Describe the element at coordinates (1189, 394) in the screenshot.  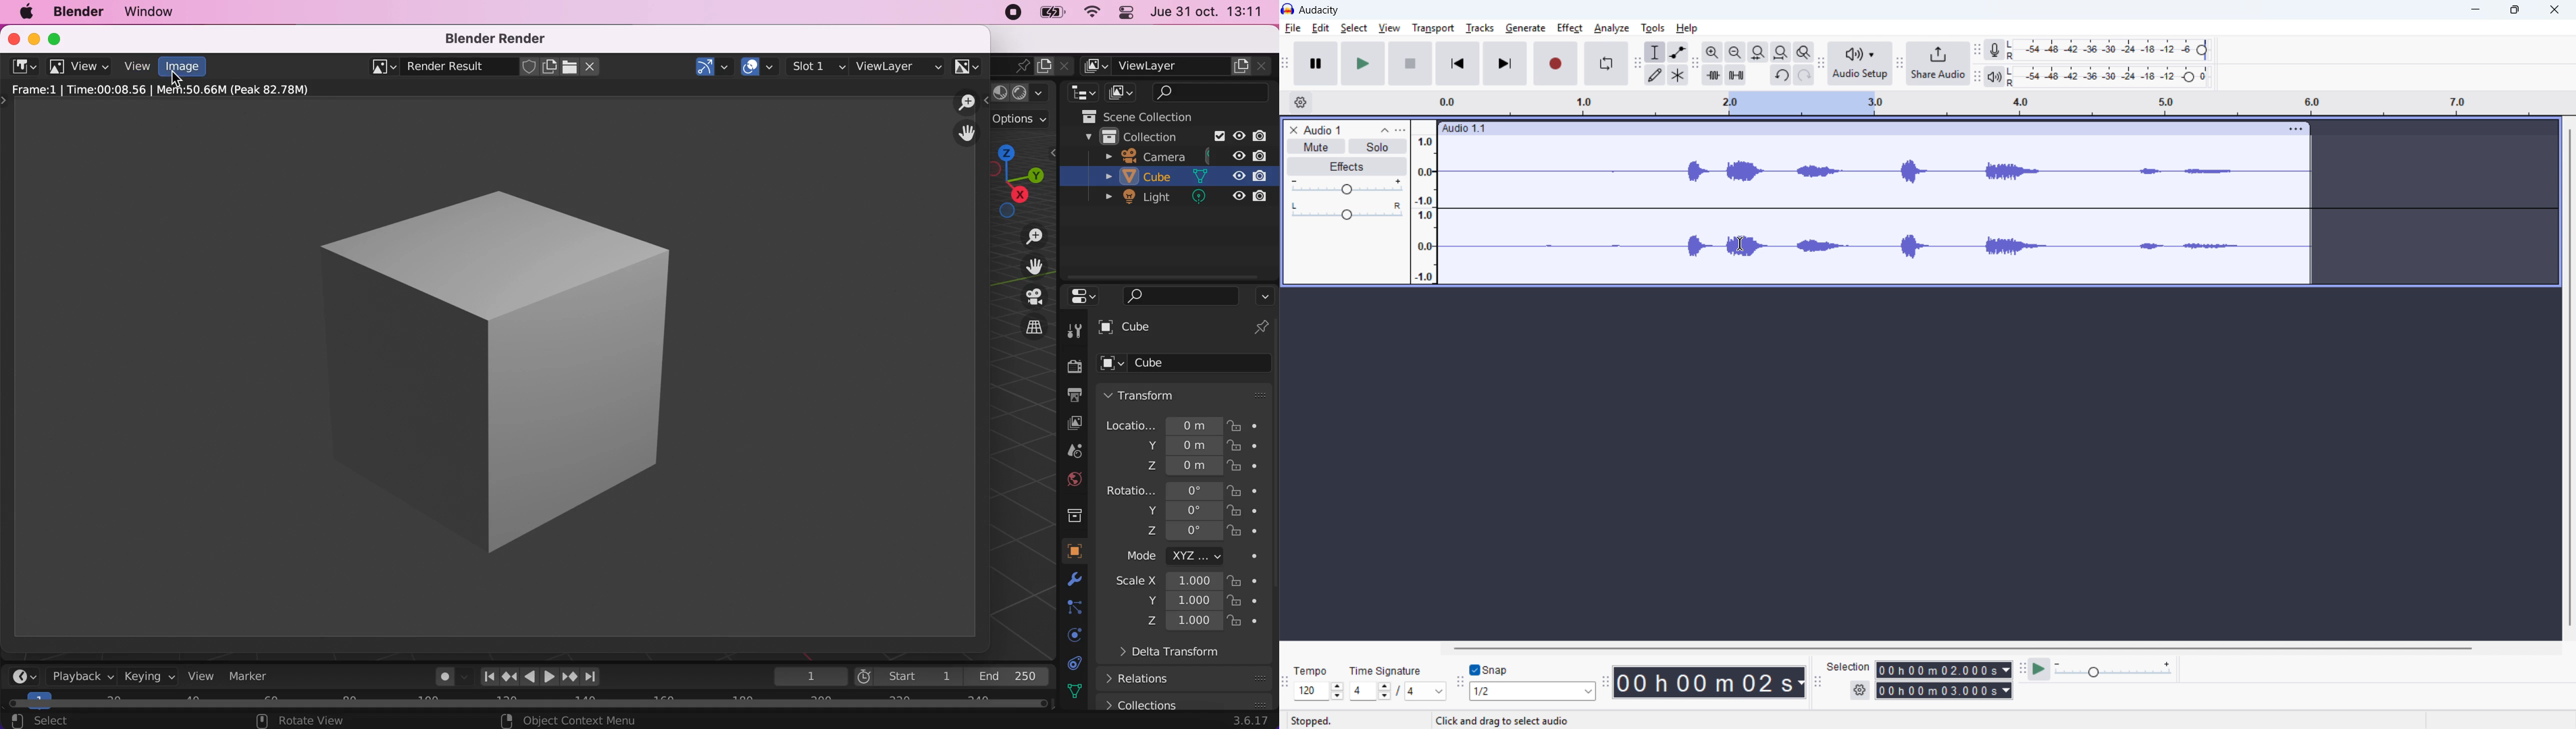
I see `transform ` at that location.